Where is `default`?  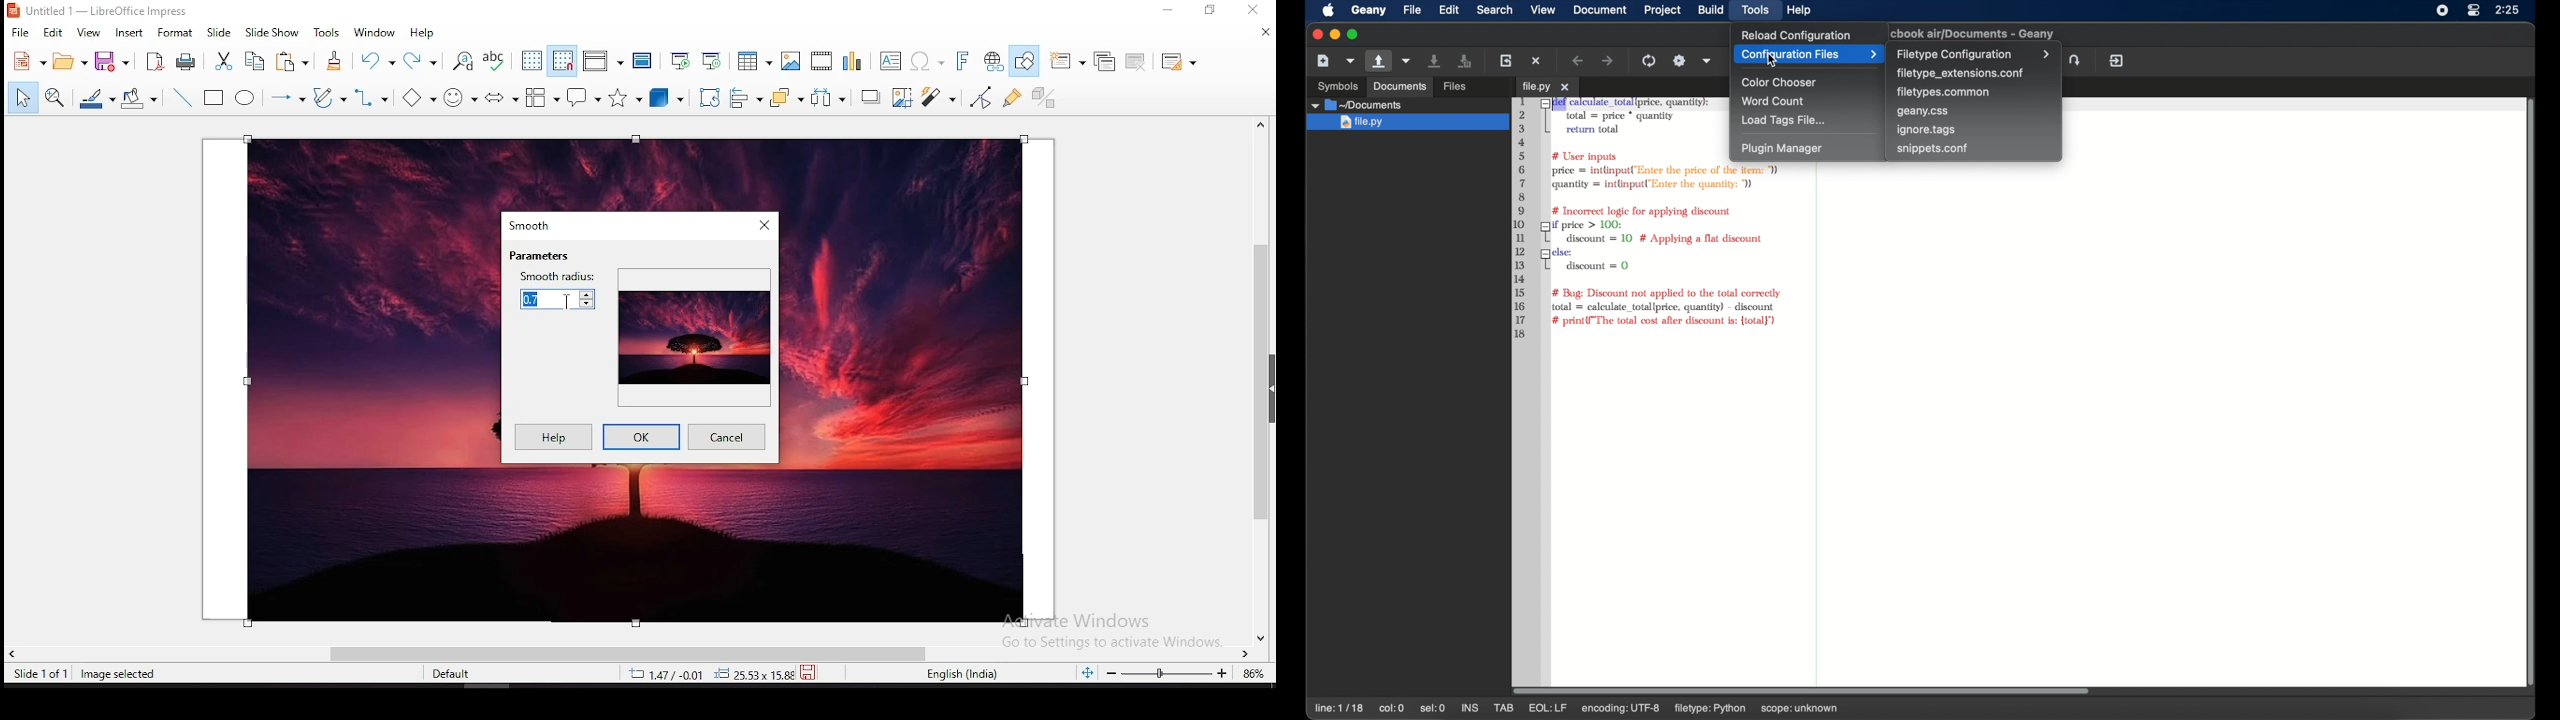 default is located at coordinates (457, 677).